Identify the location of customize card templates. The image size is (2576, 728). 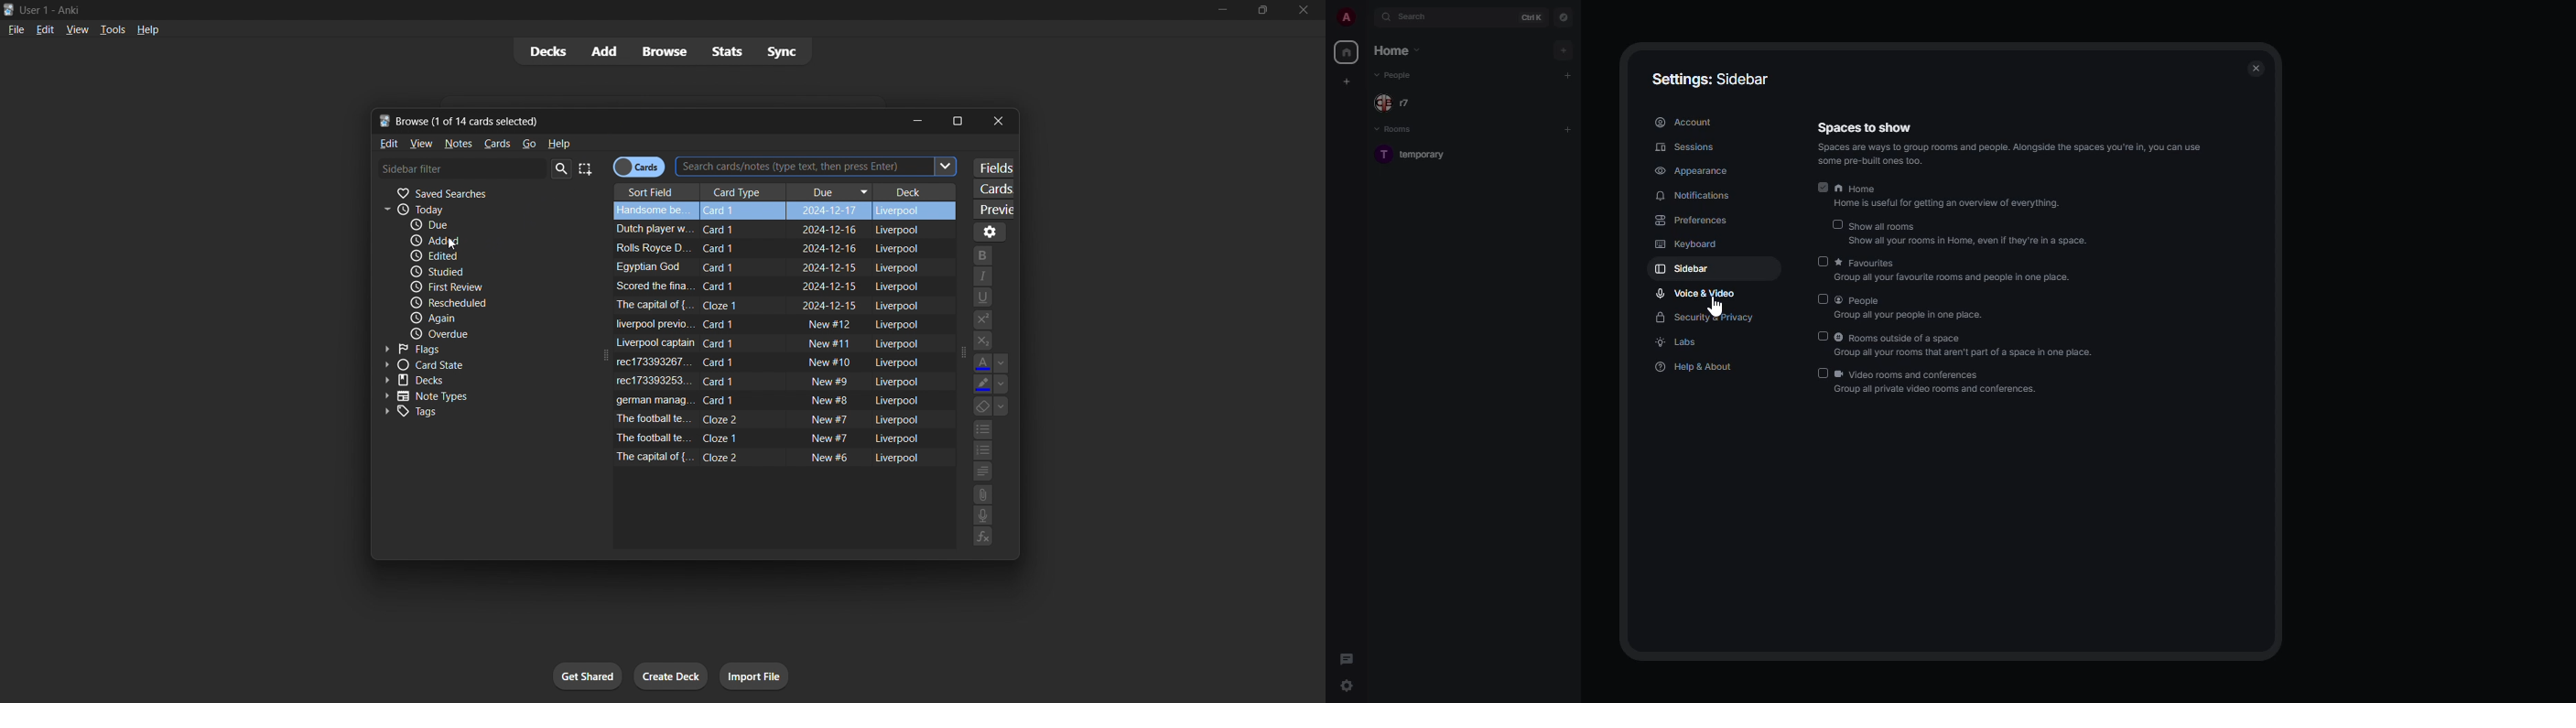
(991, 186).